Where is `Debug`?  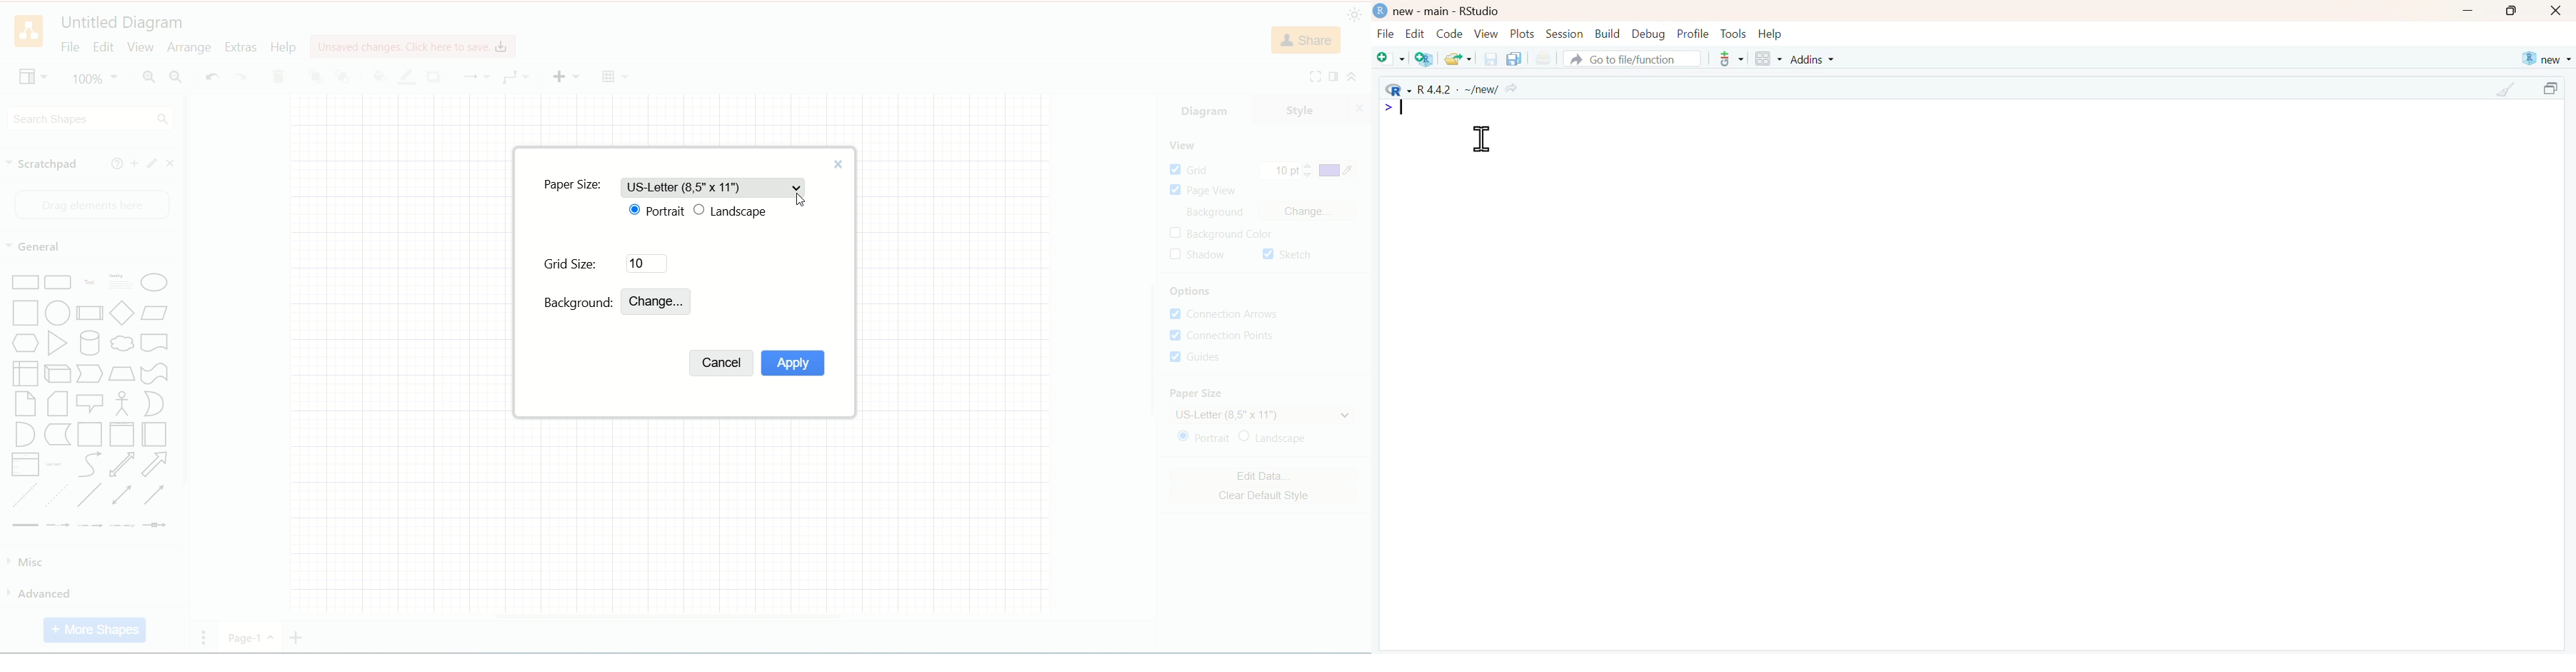
Debug is located at coordinates (1647, 33).